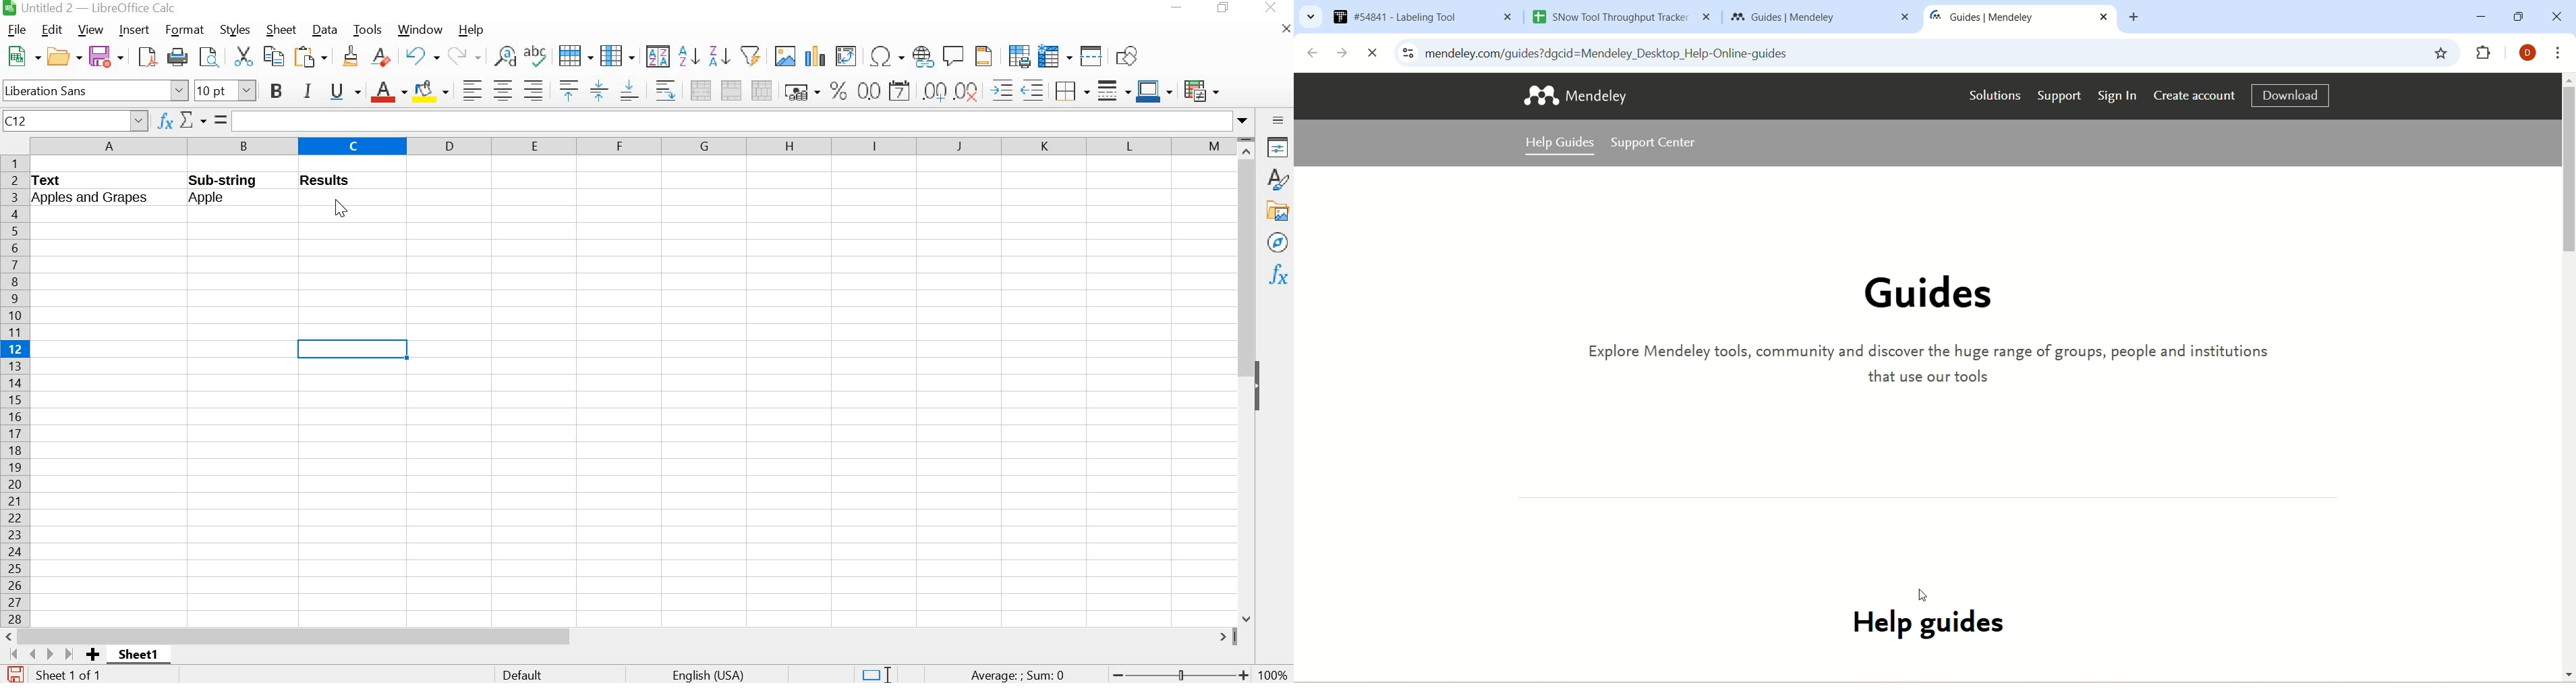  I want to click on scrollbar, so click(623, 636).